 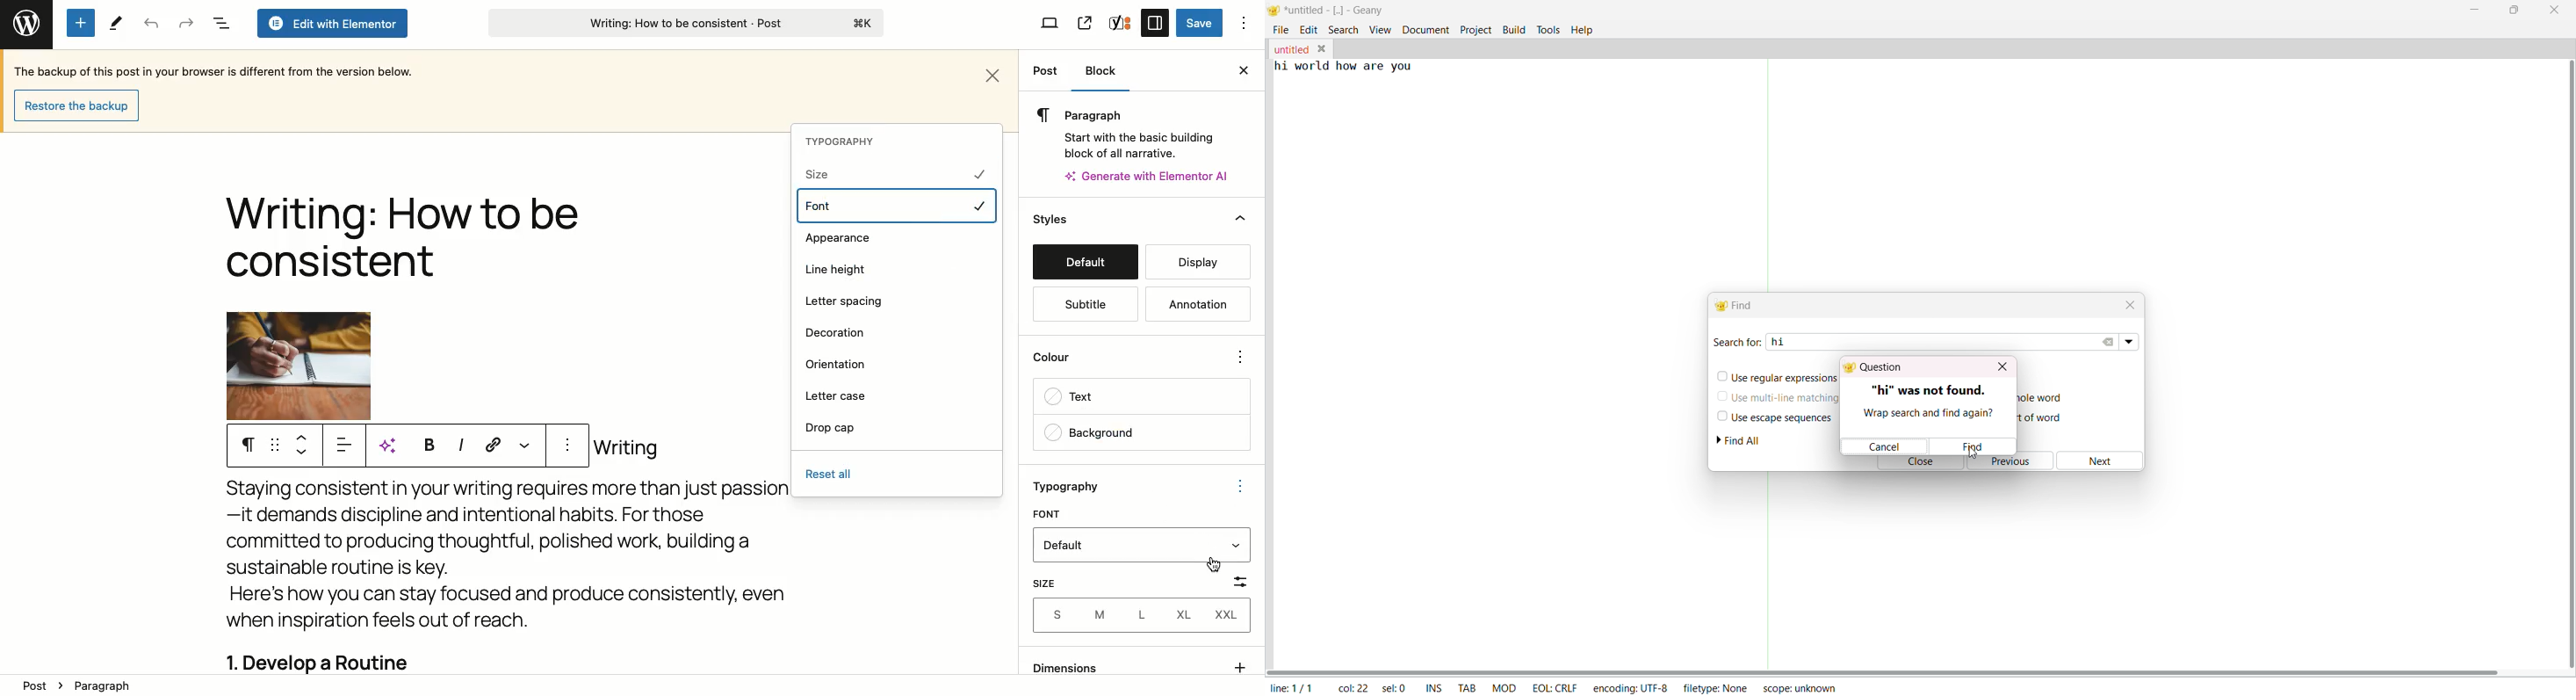 I want to click on Close, so click(x=1240, y=70).